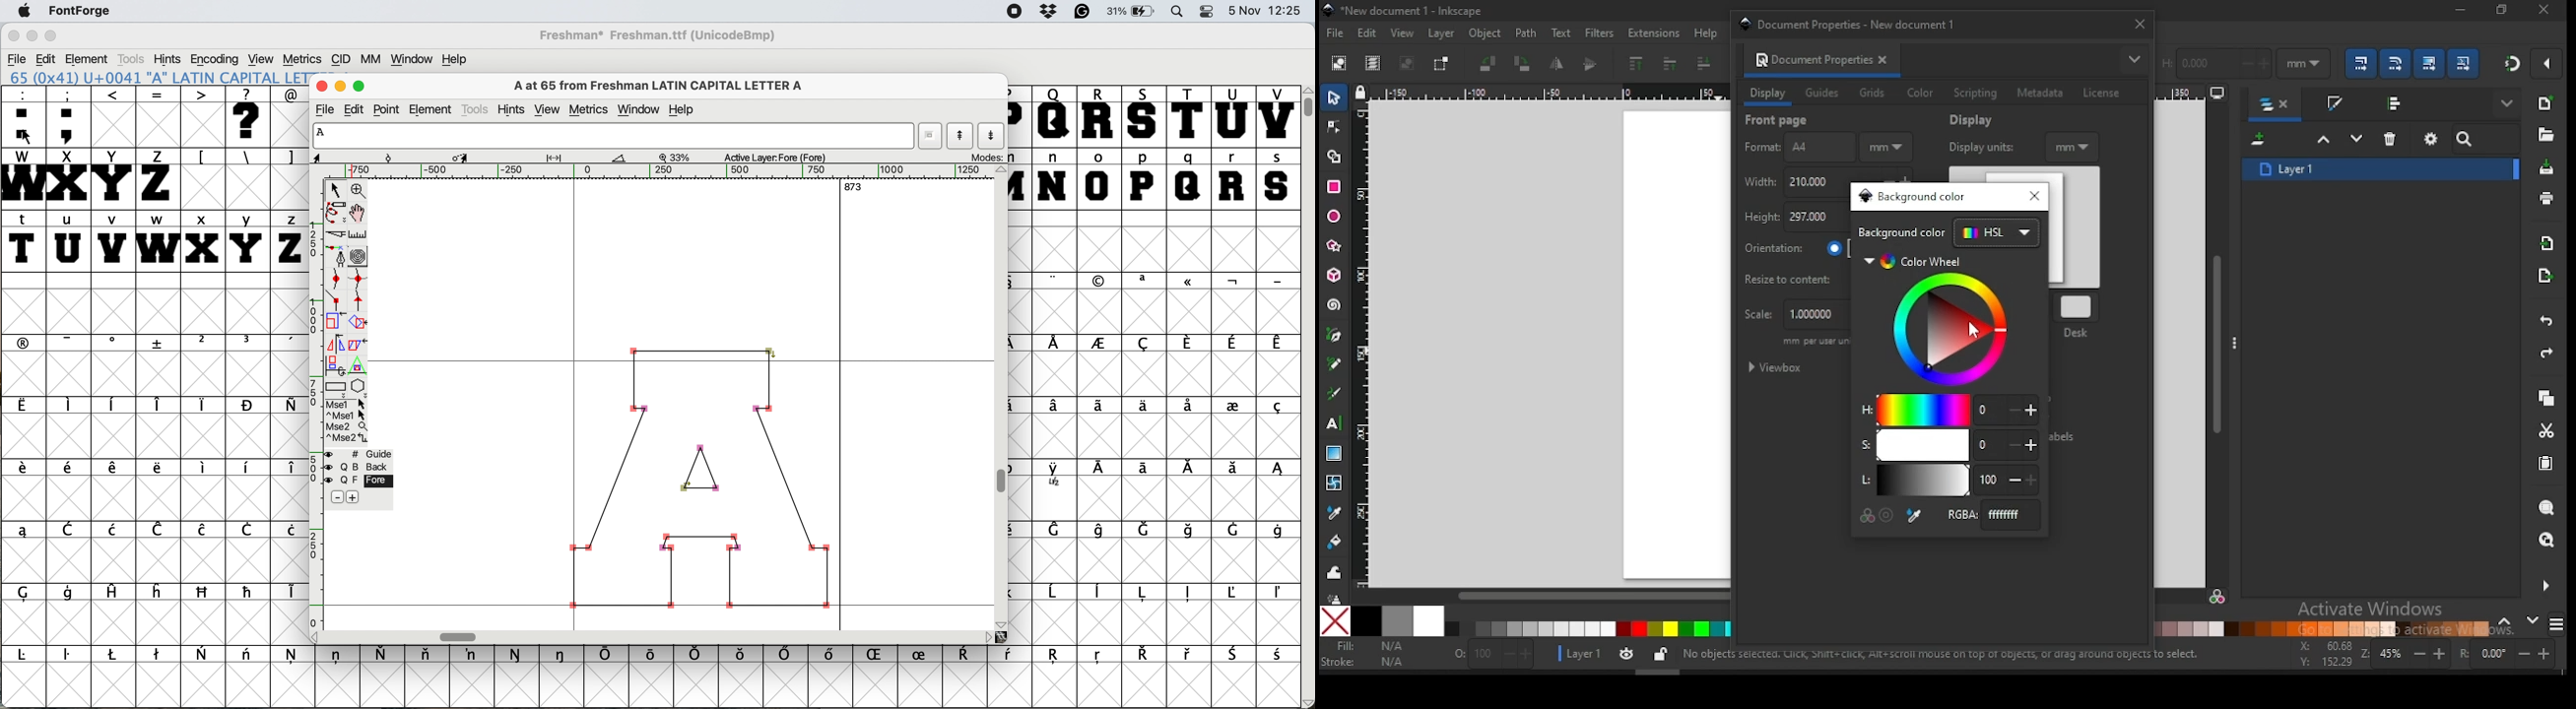  What do you see at coordinates (334, 300) in the screenshot?
I see `add a comer point` at bounding box center [334, 300].